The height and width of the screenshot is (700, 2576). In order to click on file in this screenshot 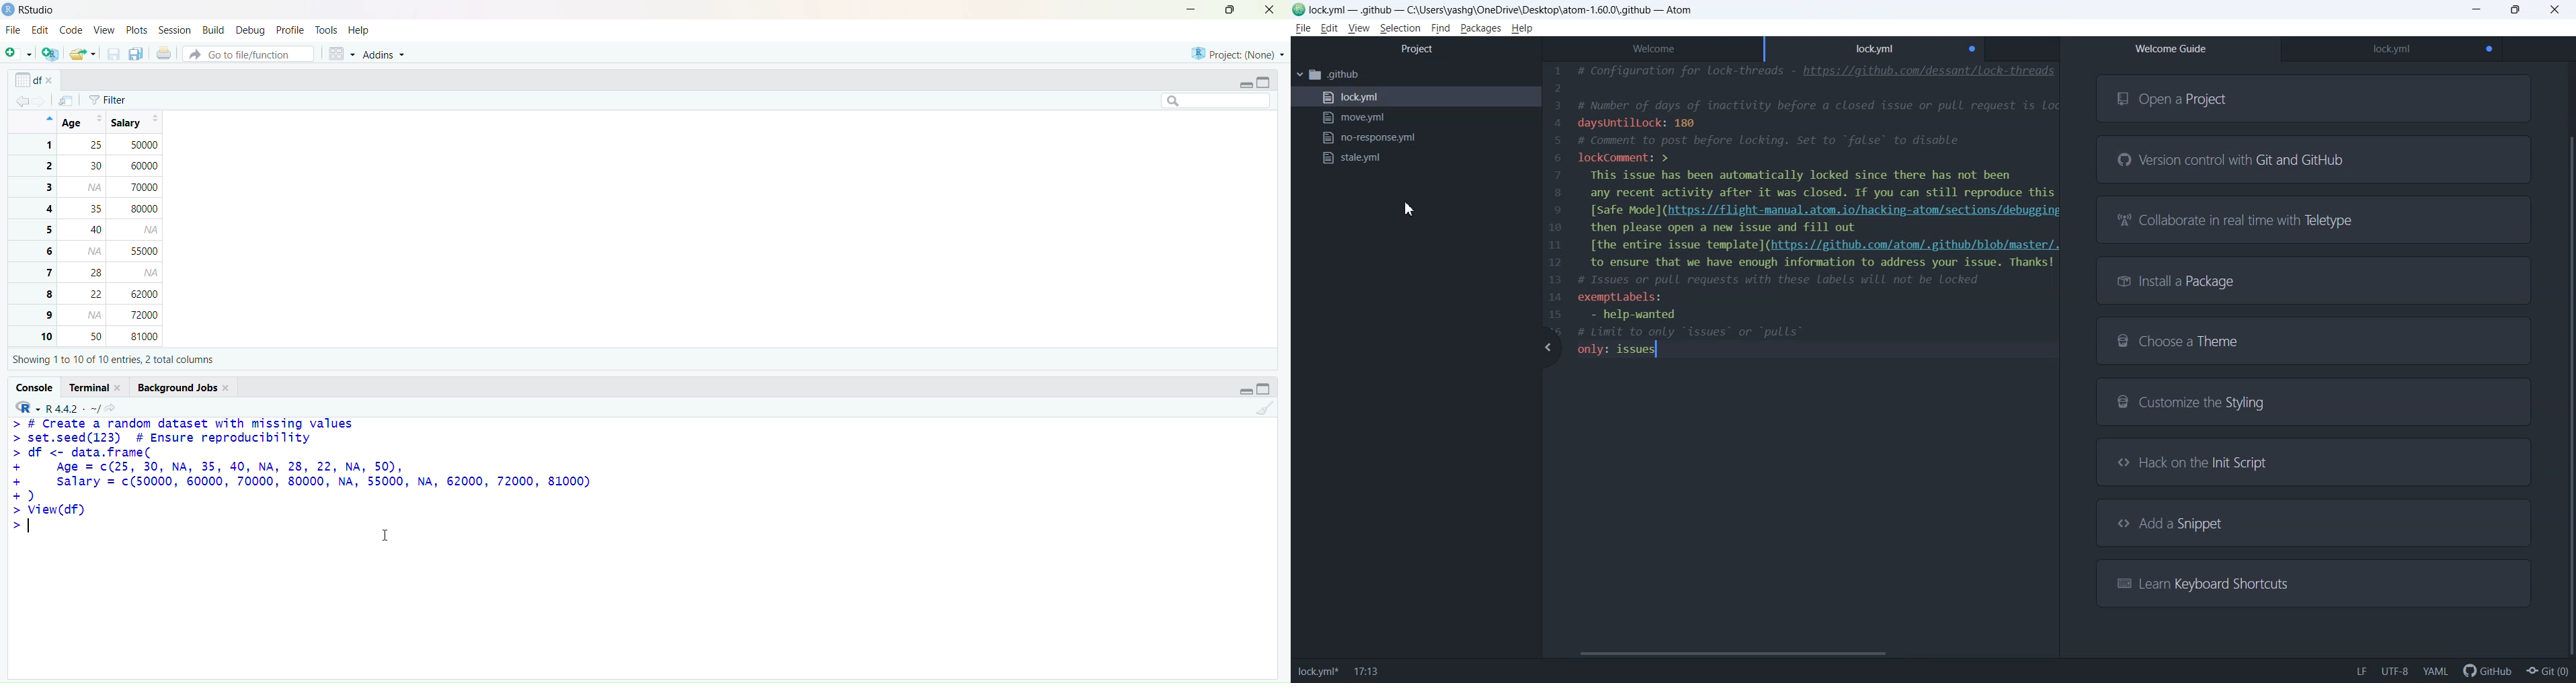, I will do `click(13, 31)`.